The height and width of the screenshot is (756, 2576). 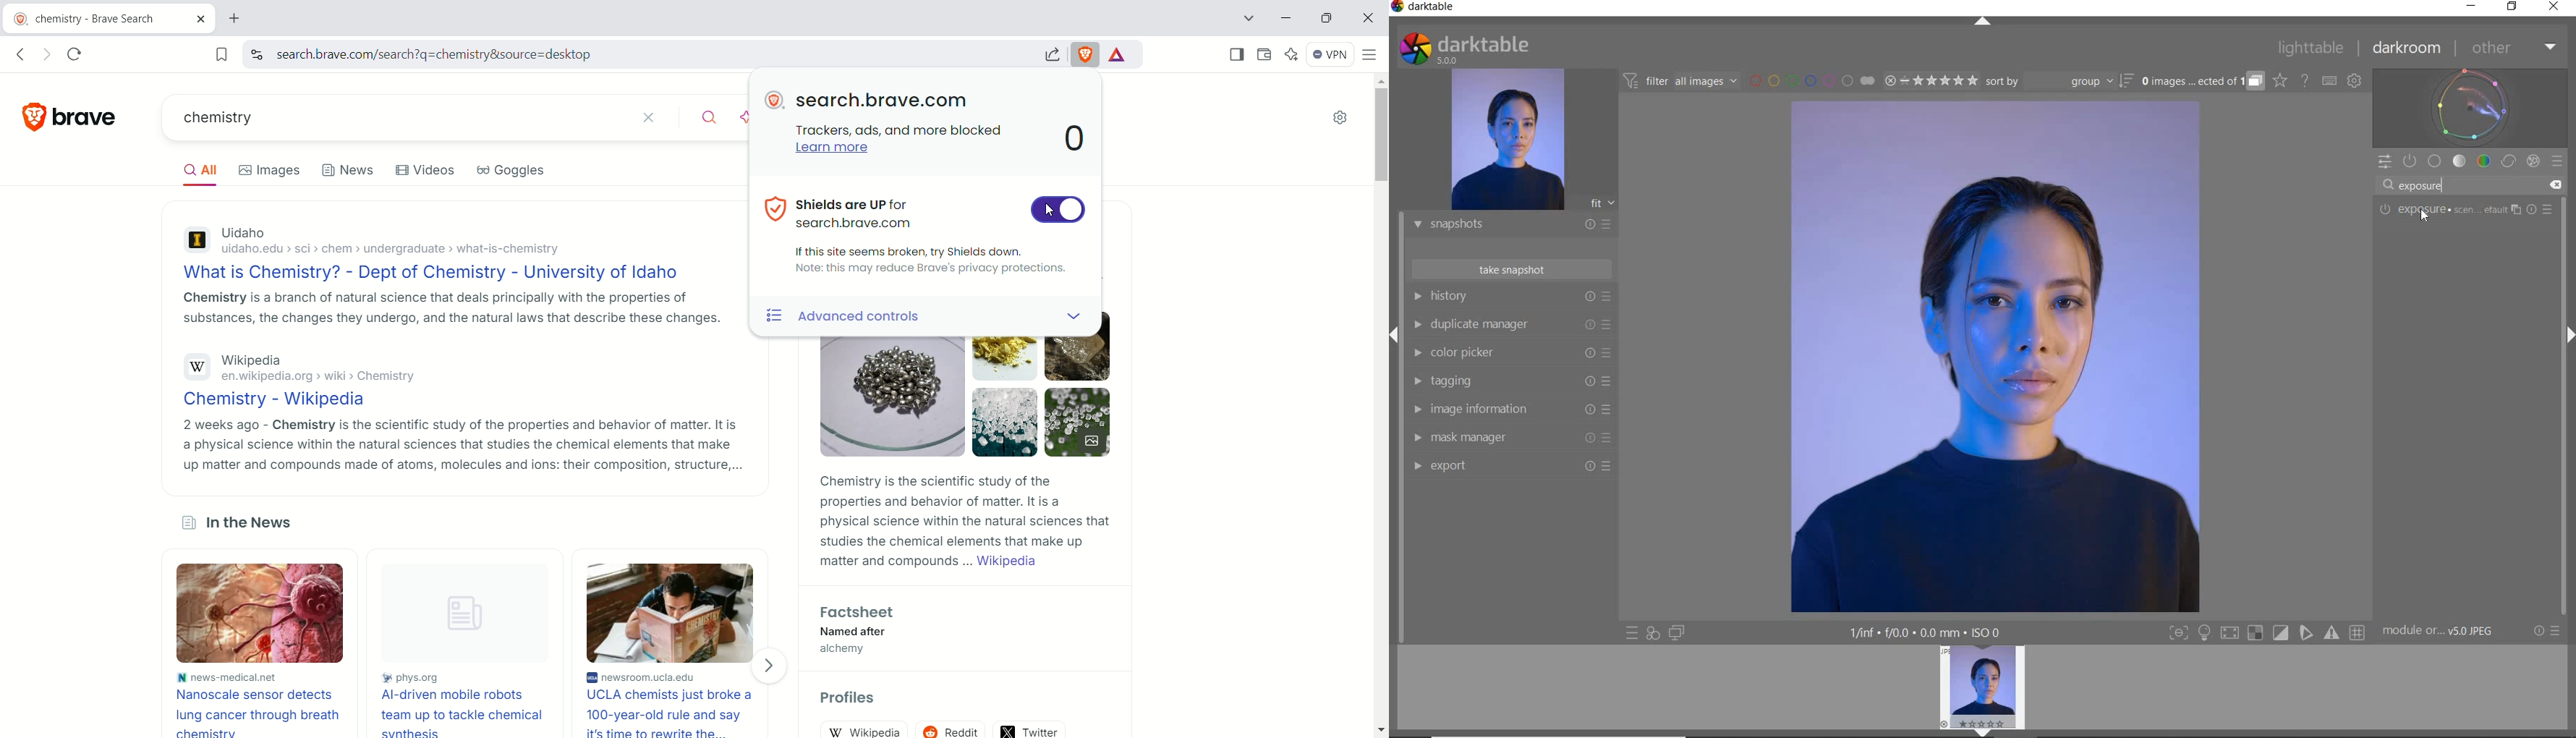 I want to click on FILTER IMAGES BASED ON THEIR MODULE ORDER, so click(x=1681, y=83).